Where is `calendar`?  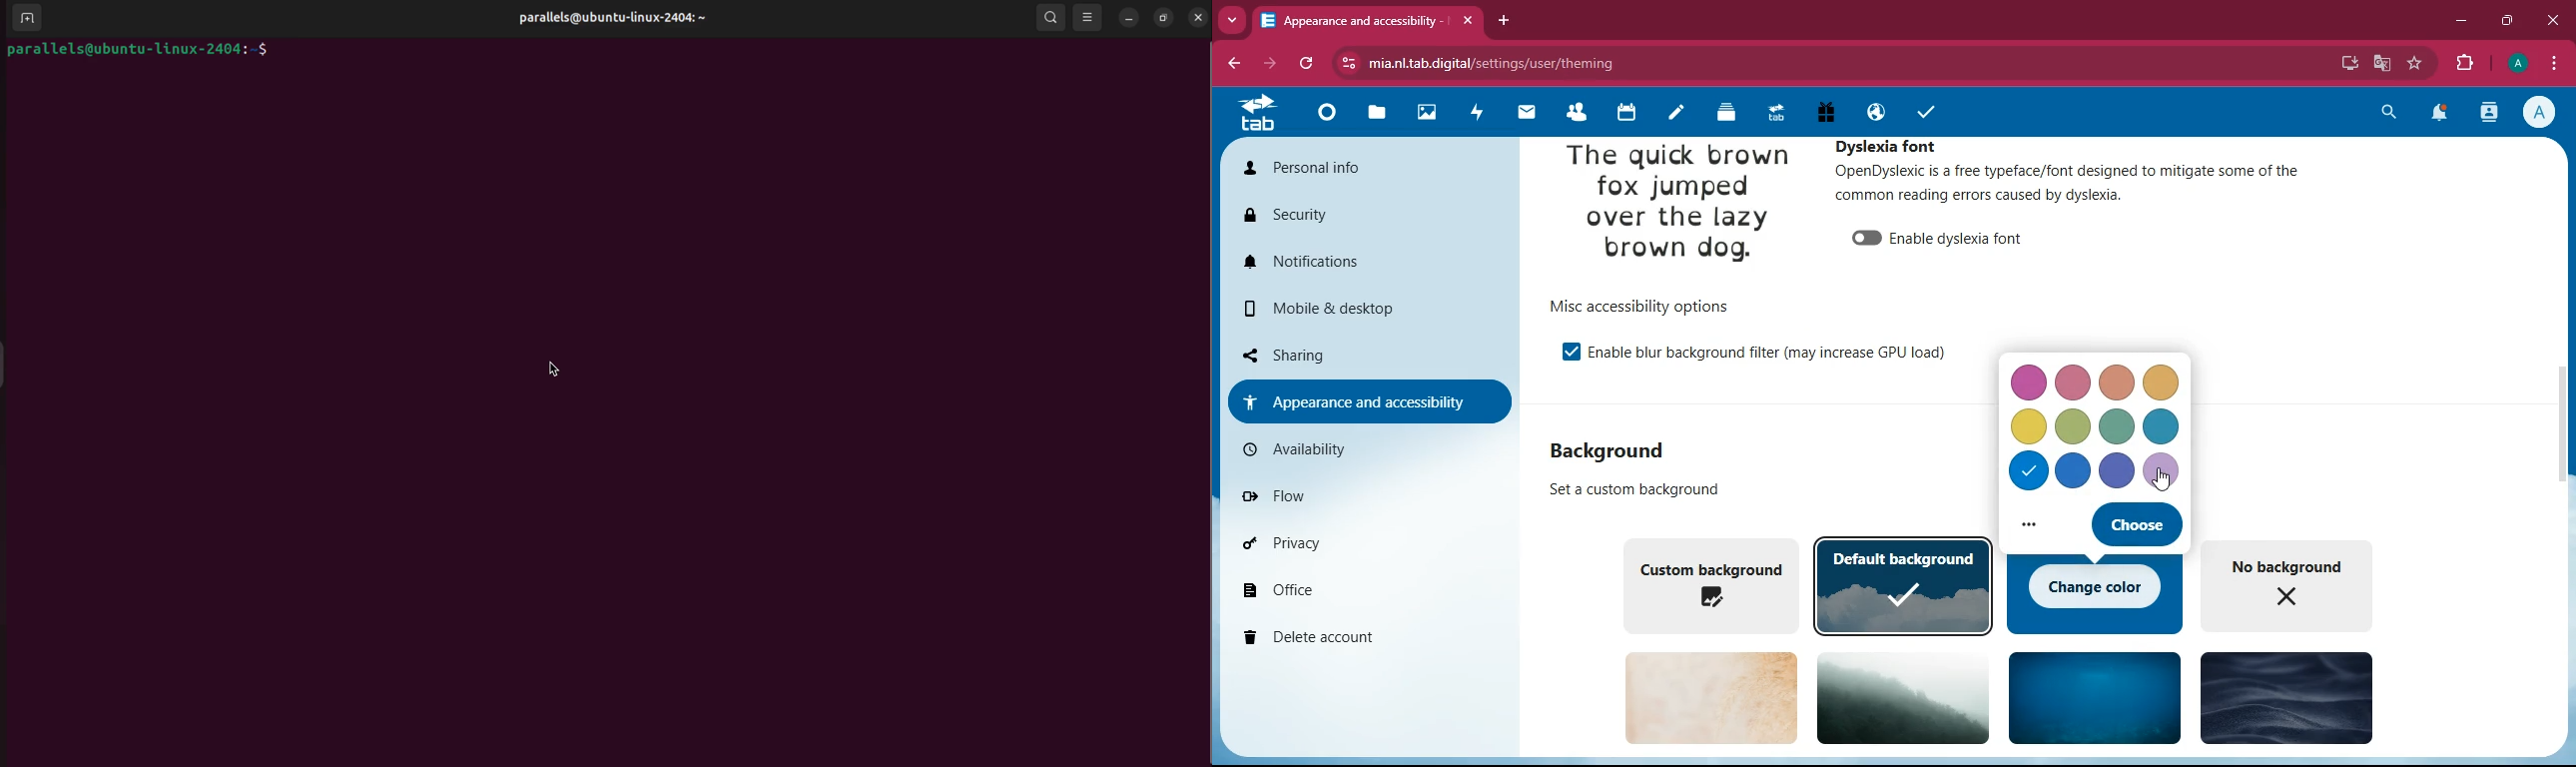 calendar is located at coordinates (1623, 113).